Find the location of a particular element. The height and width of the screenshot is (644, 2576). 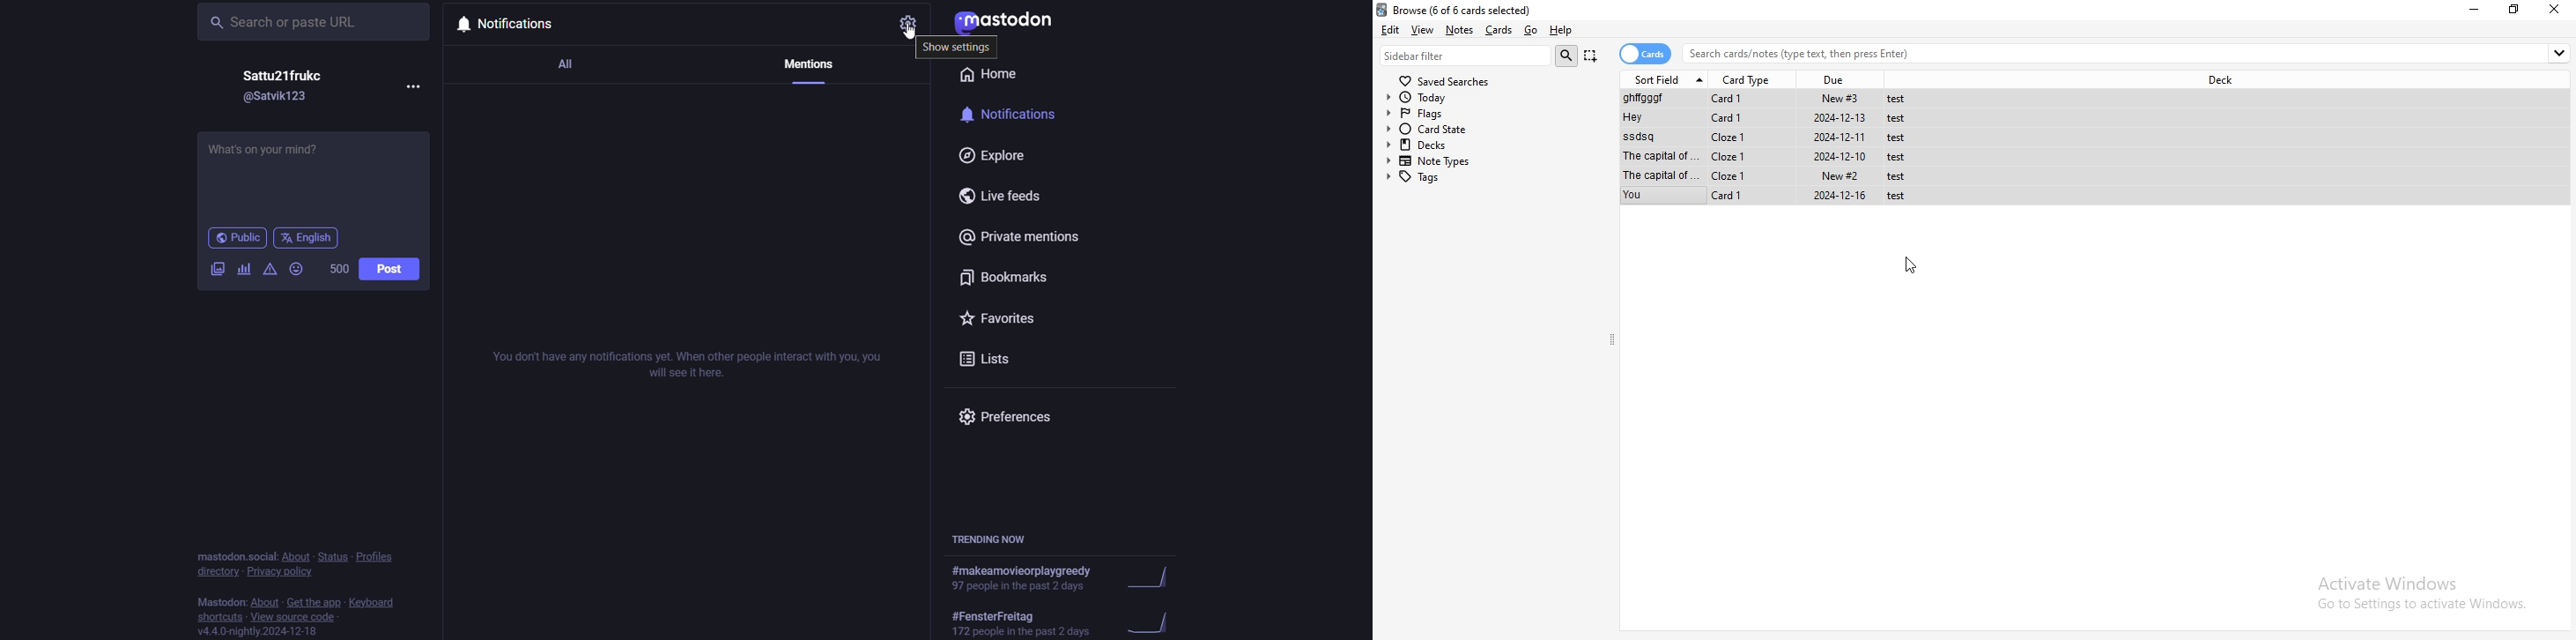

File is located at coordinates (1774, 197).